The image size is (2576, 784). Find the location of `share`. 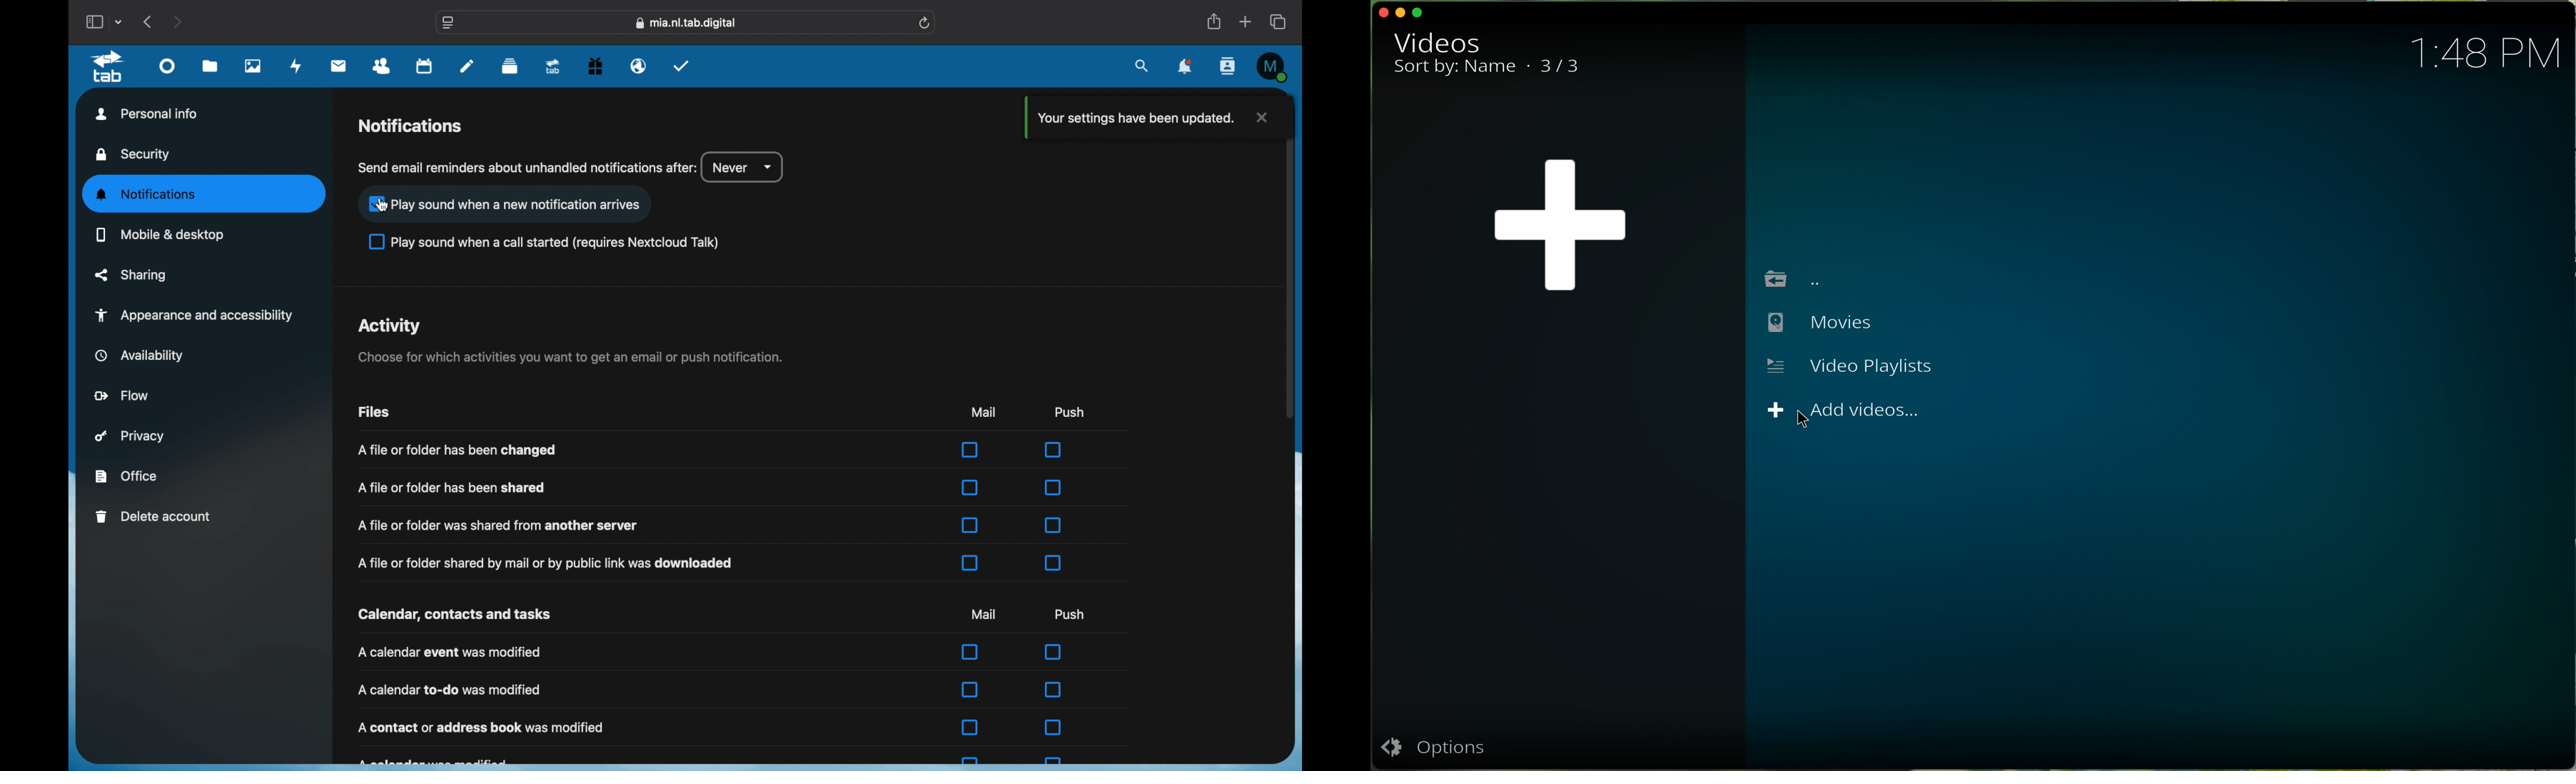

share is located at coordinates (1213, 22).